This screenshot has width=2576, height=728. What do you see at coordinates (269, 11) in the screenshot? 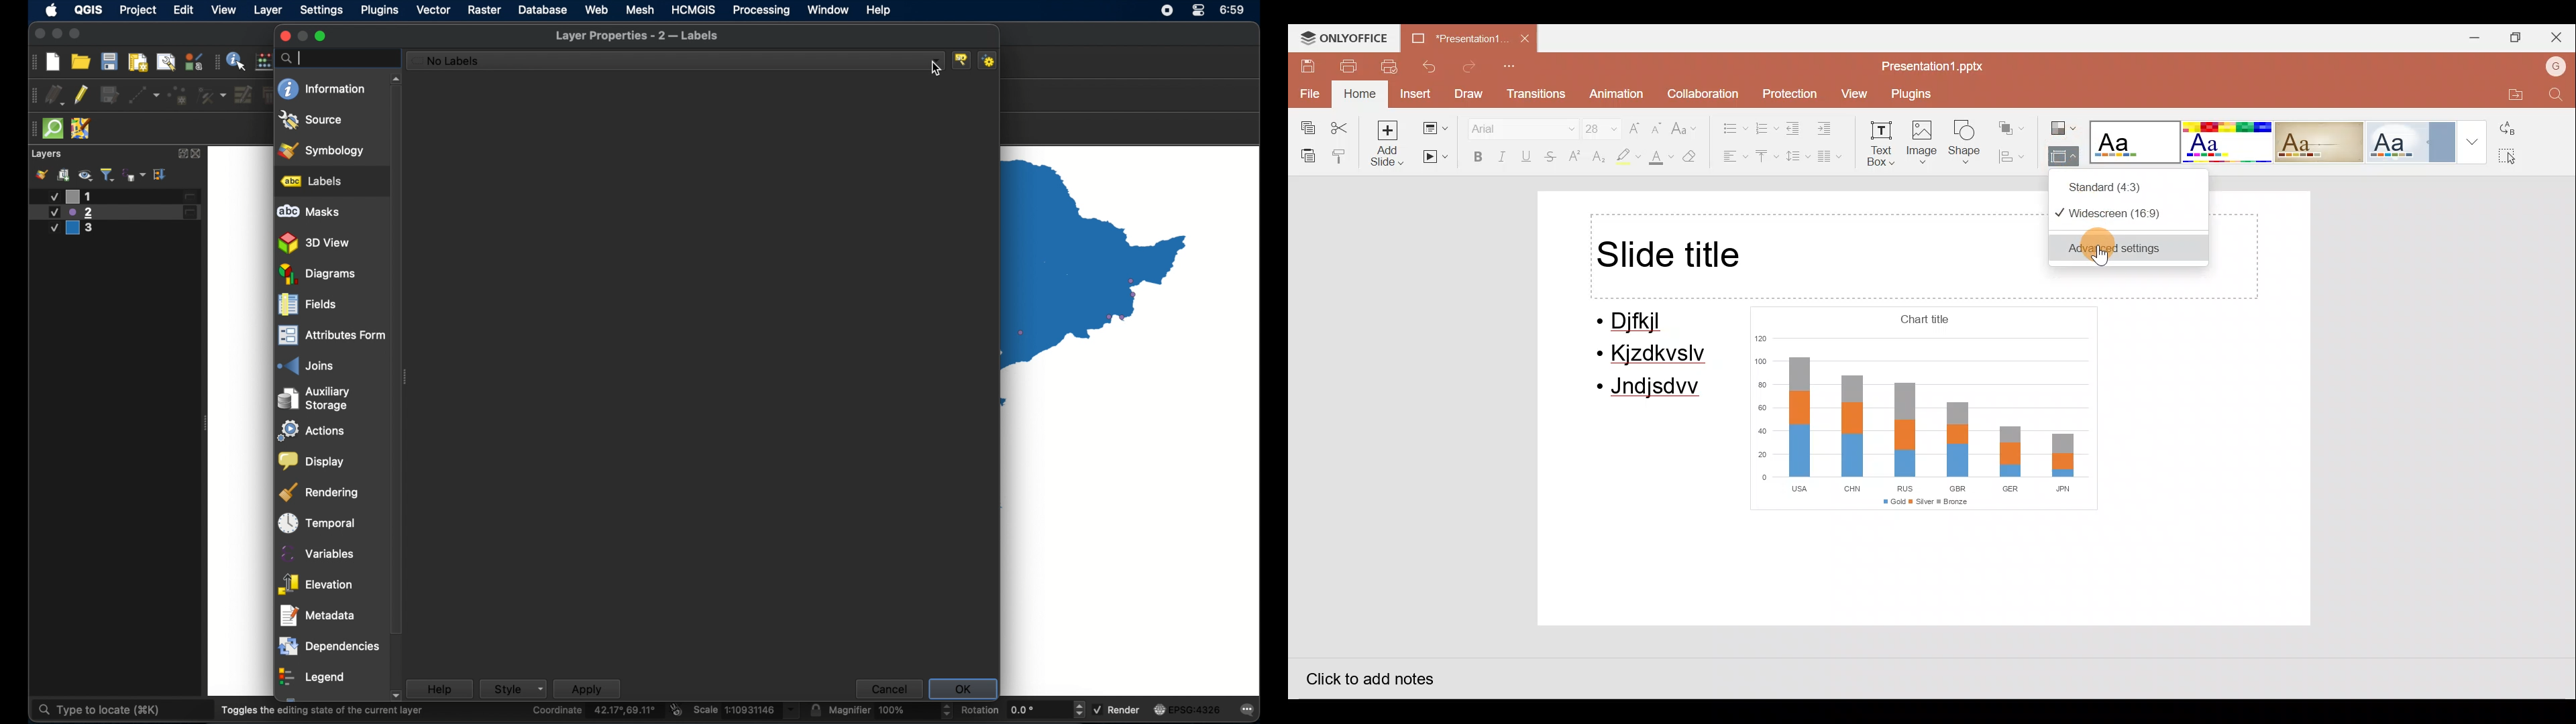
I see `layer` at bounding box center [269, 11].